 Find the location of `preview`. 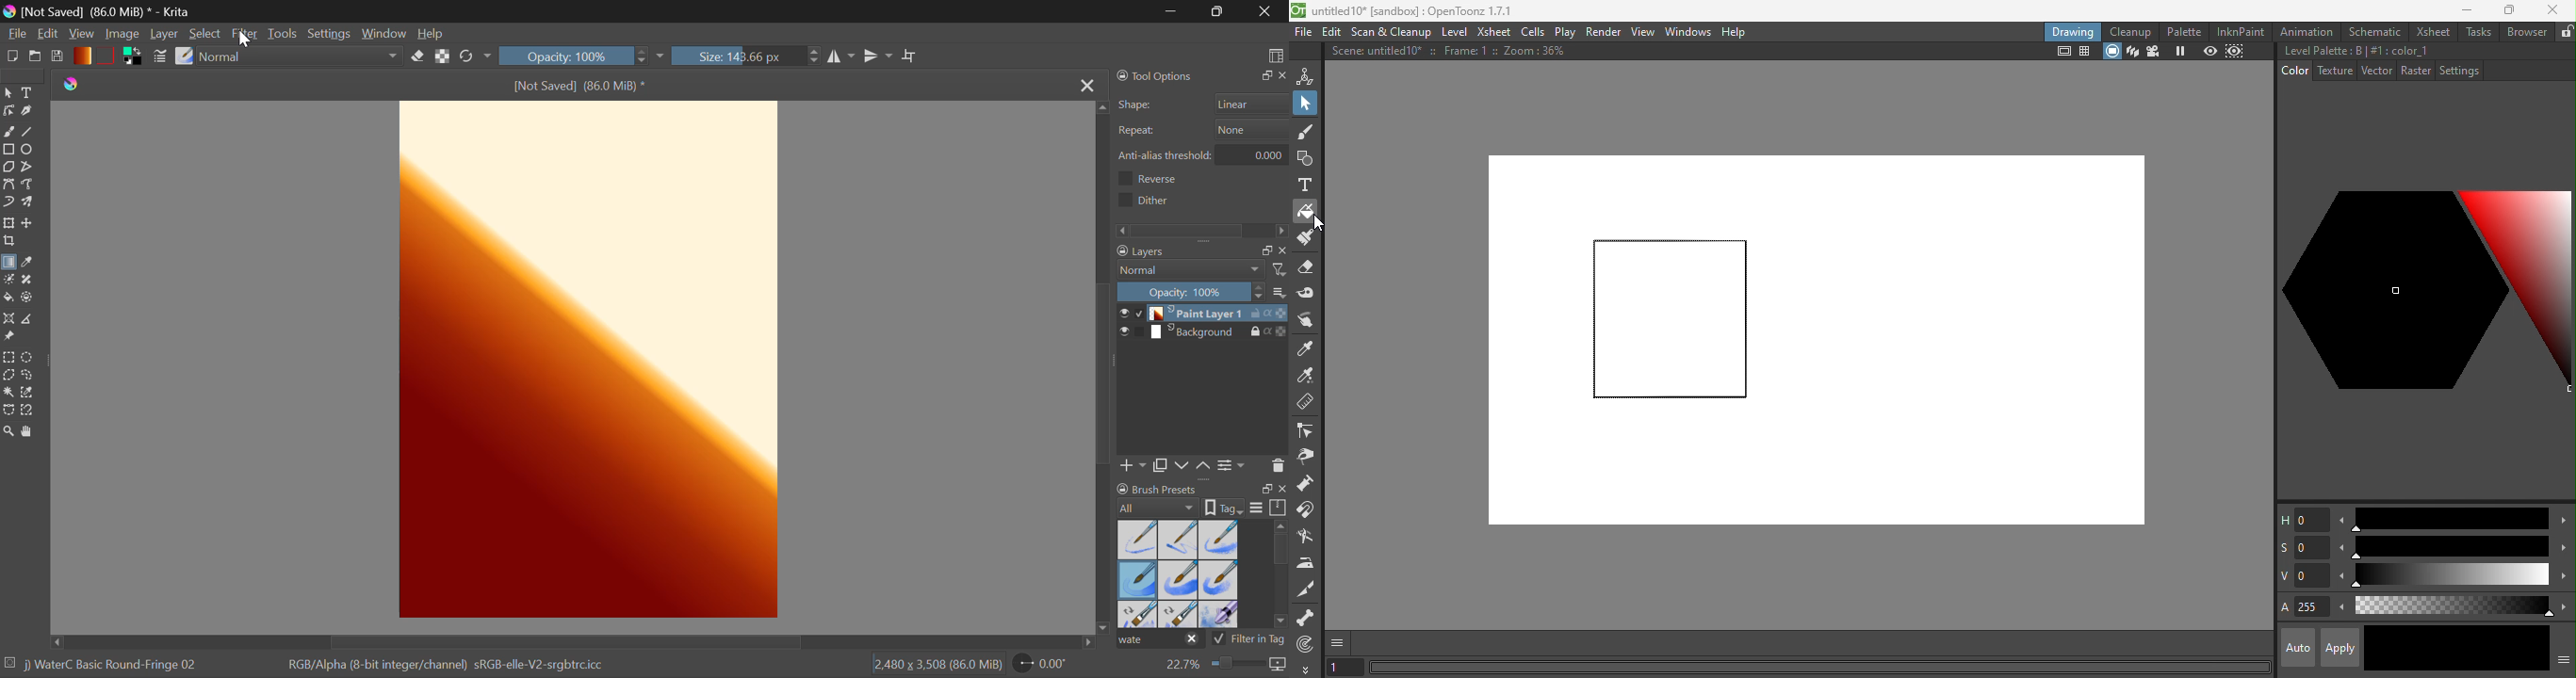

preview is located at coordinates (1124, 333).